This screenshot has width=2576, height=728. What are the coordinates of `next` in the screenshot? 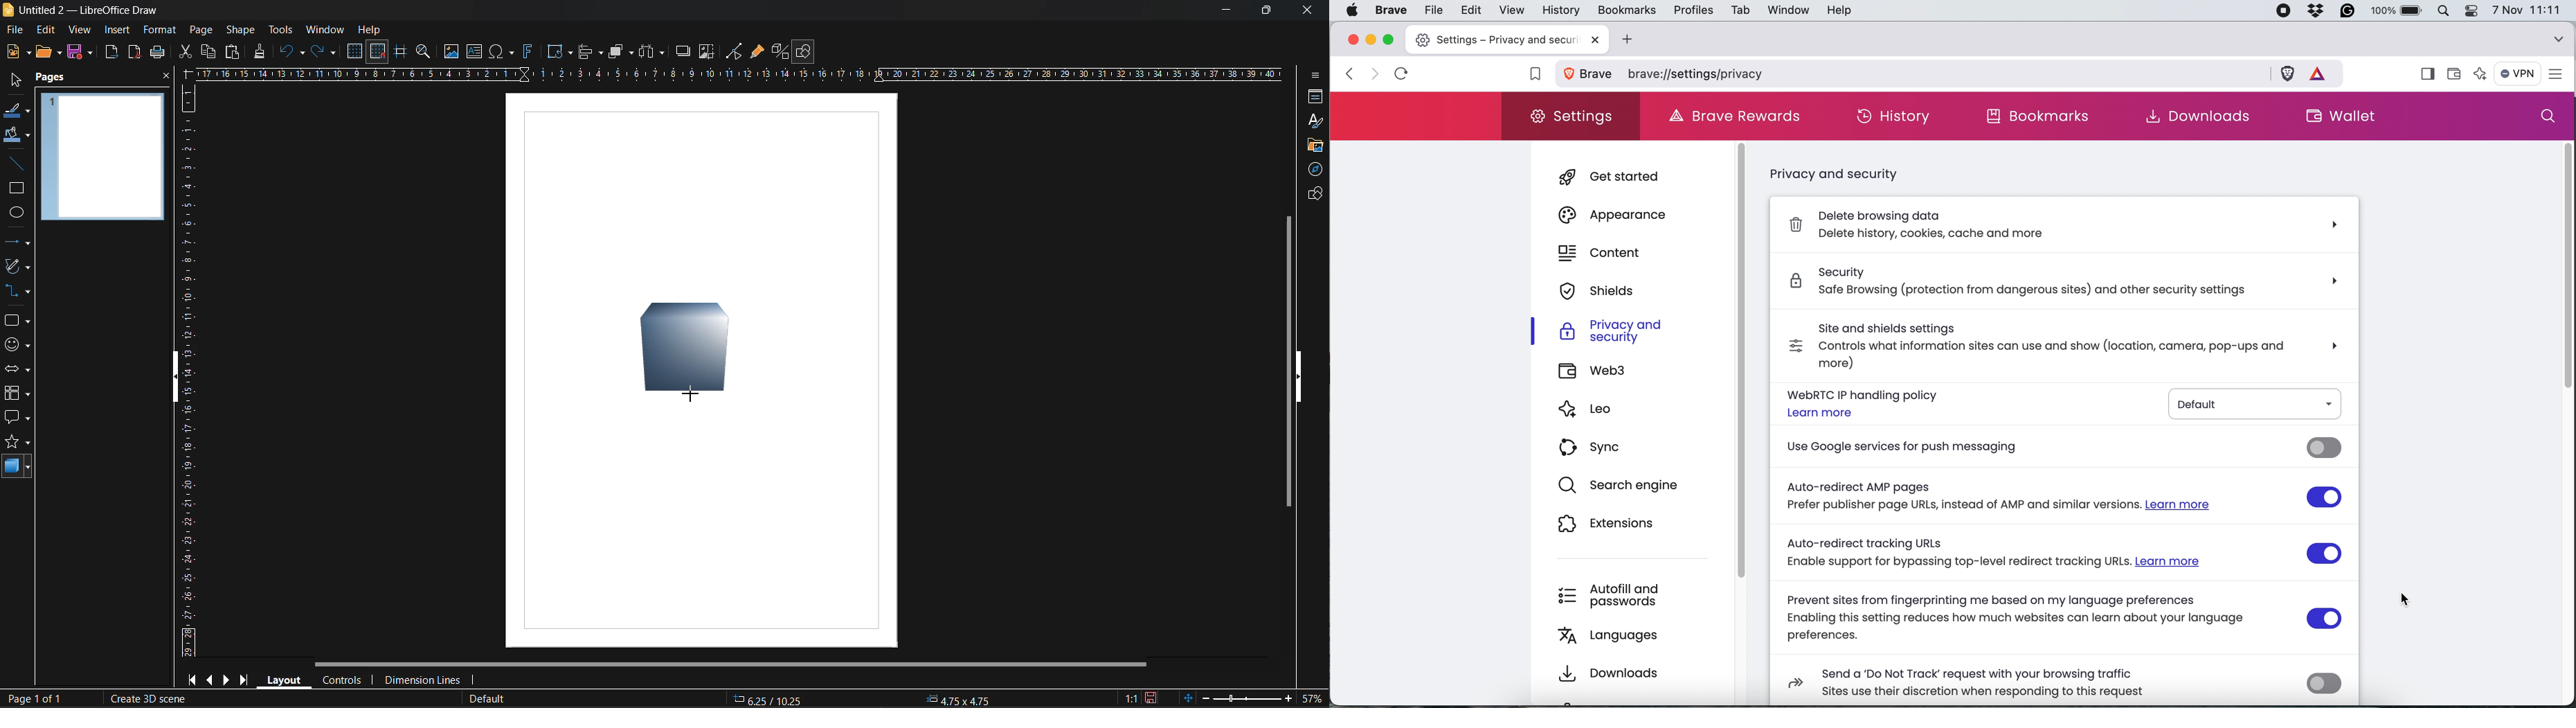 It's located at (228, 680).